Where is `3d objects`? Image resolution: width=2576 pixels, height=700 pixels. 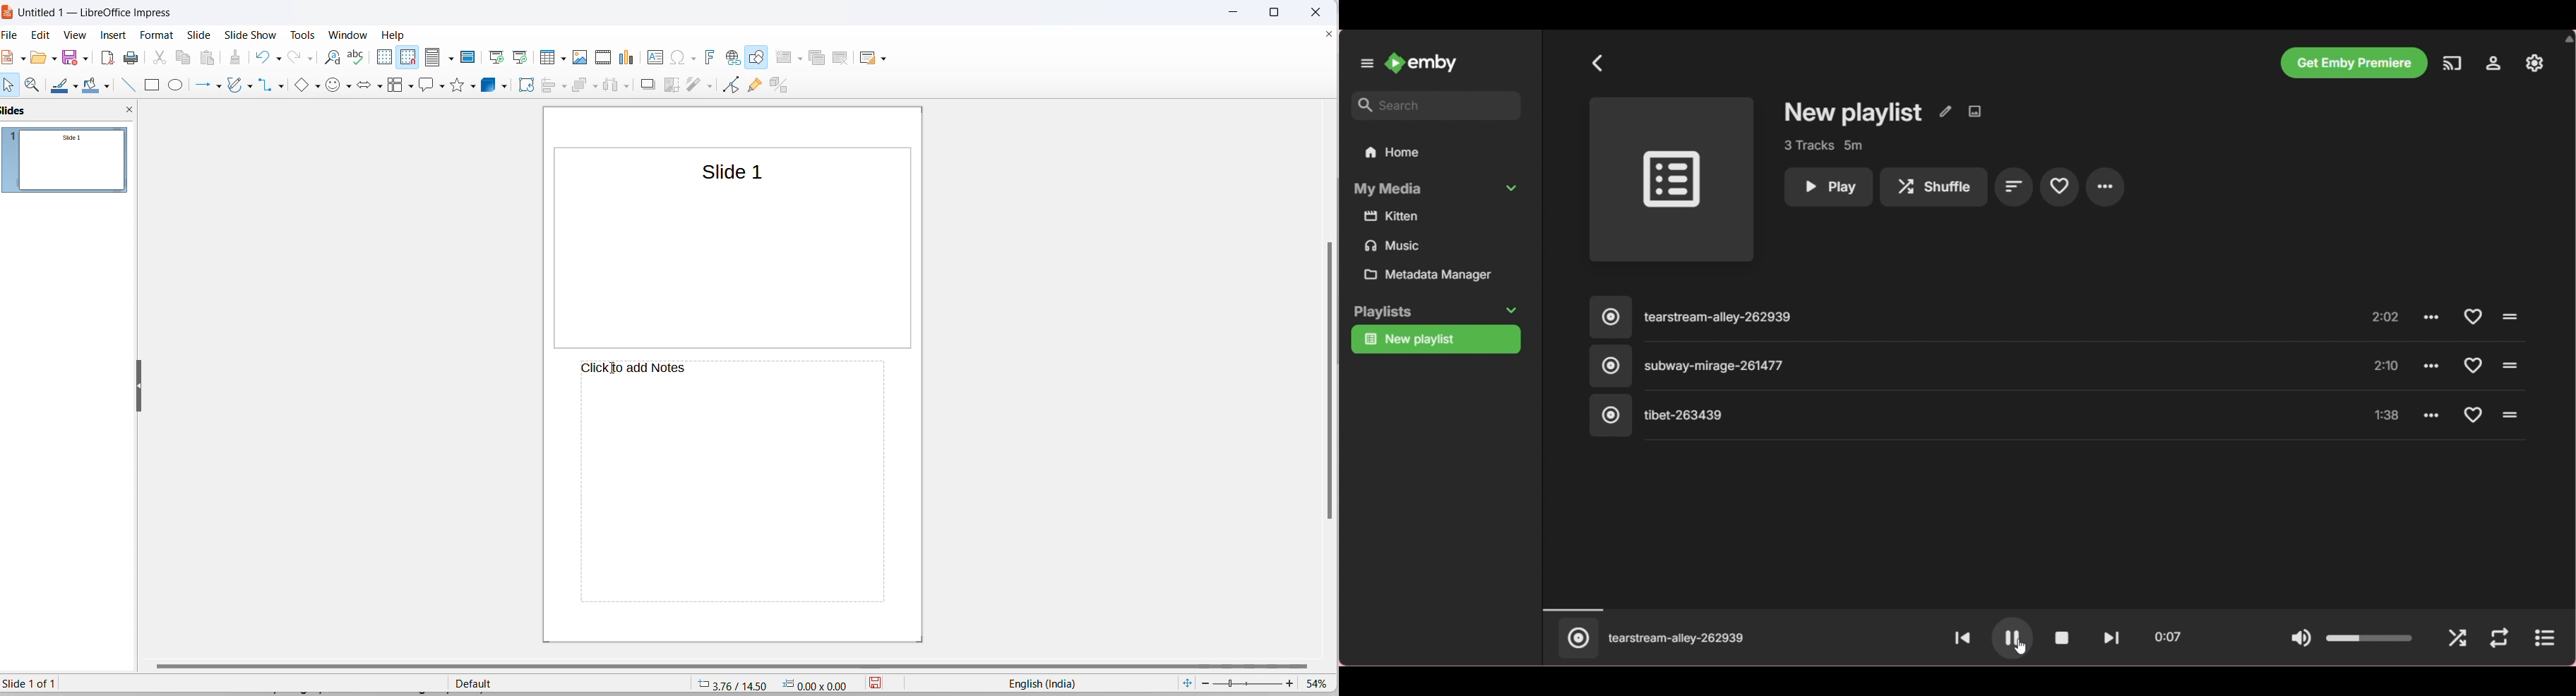 3d objects is located at coordinates (498, 83).